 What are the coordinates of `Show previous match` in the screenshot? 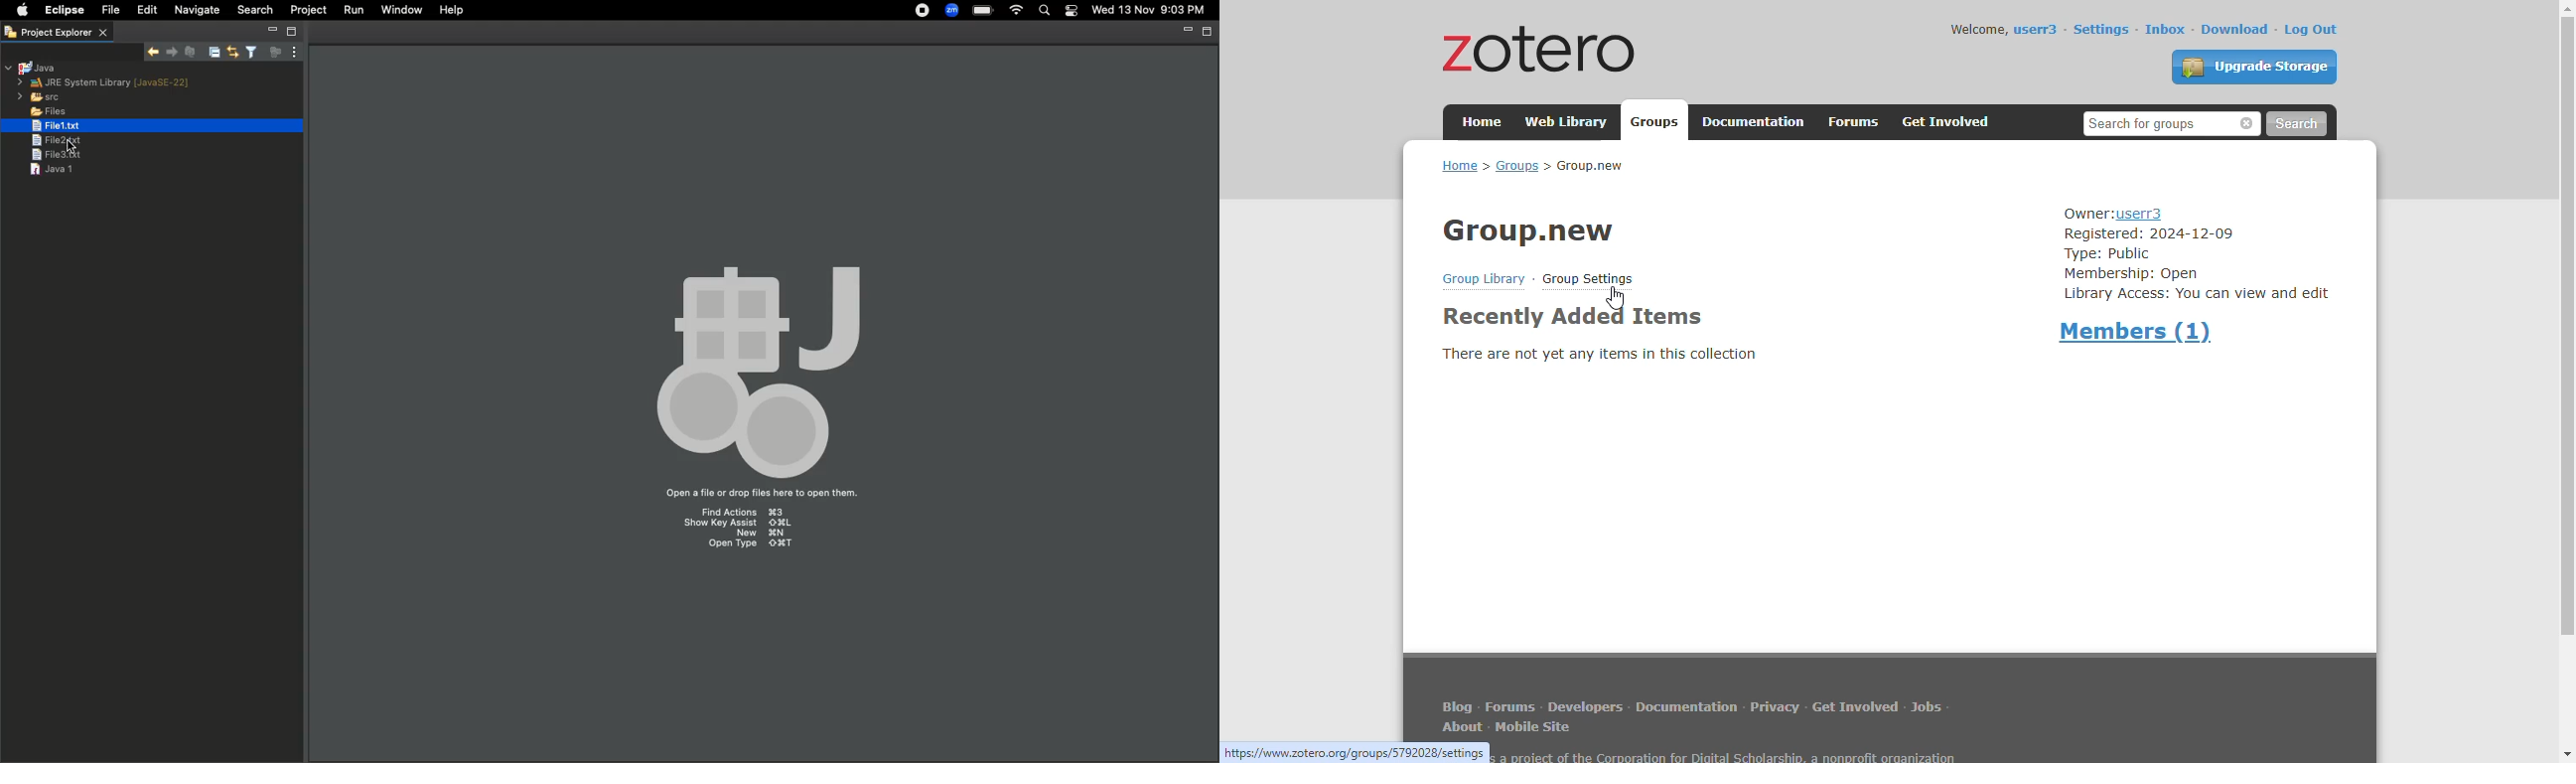 It's located at (174, 52).